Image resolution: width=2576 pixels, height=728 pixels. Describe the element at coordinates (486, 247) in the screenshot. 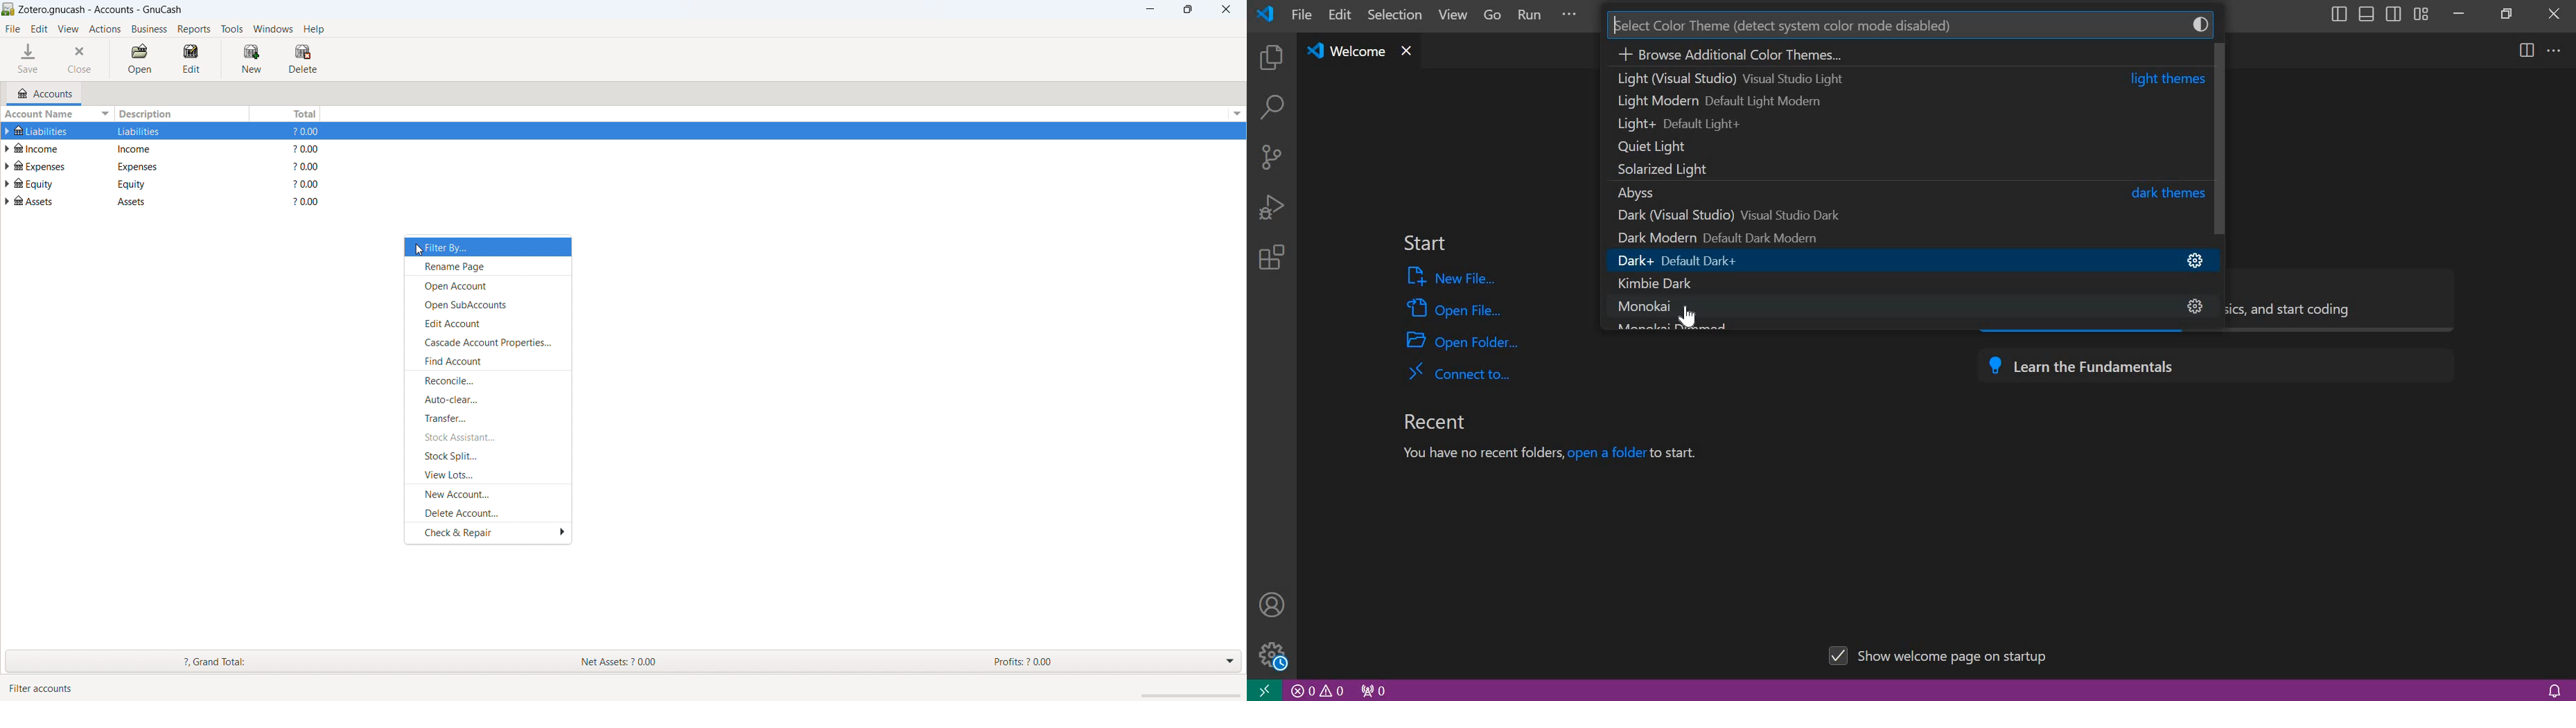

I see `filter by` at that location.